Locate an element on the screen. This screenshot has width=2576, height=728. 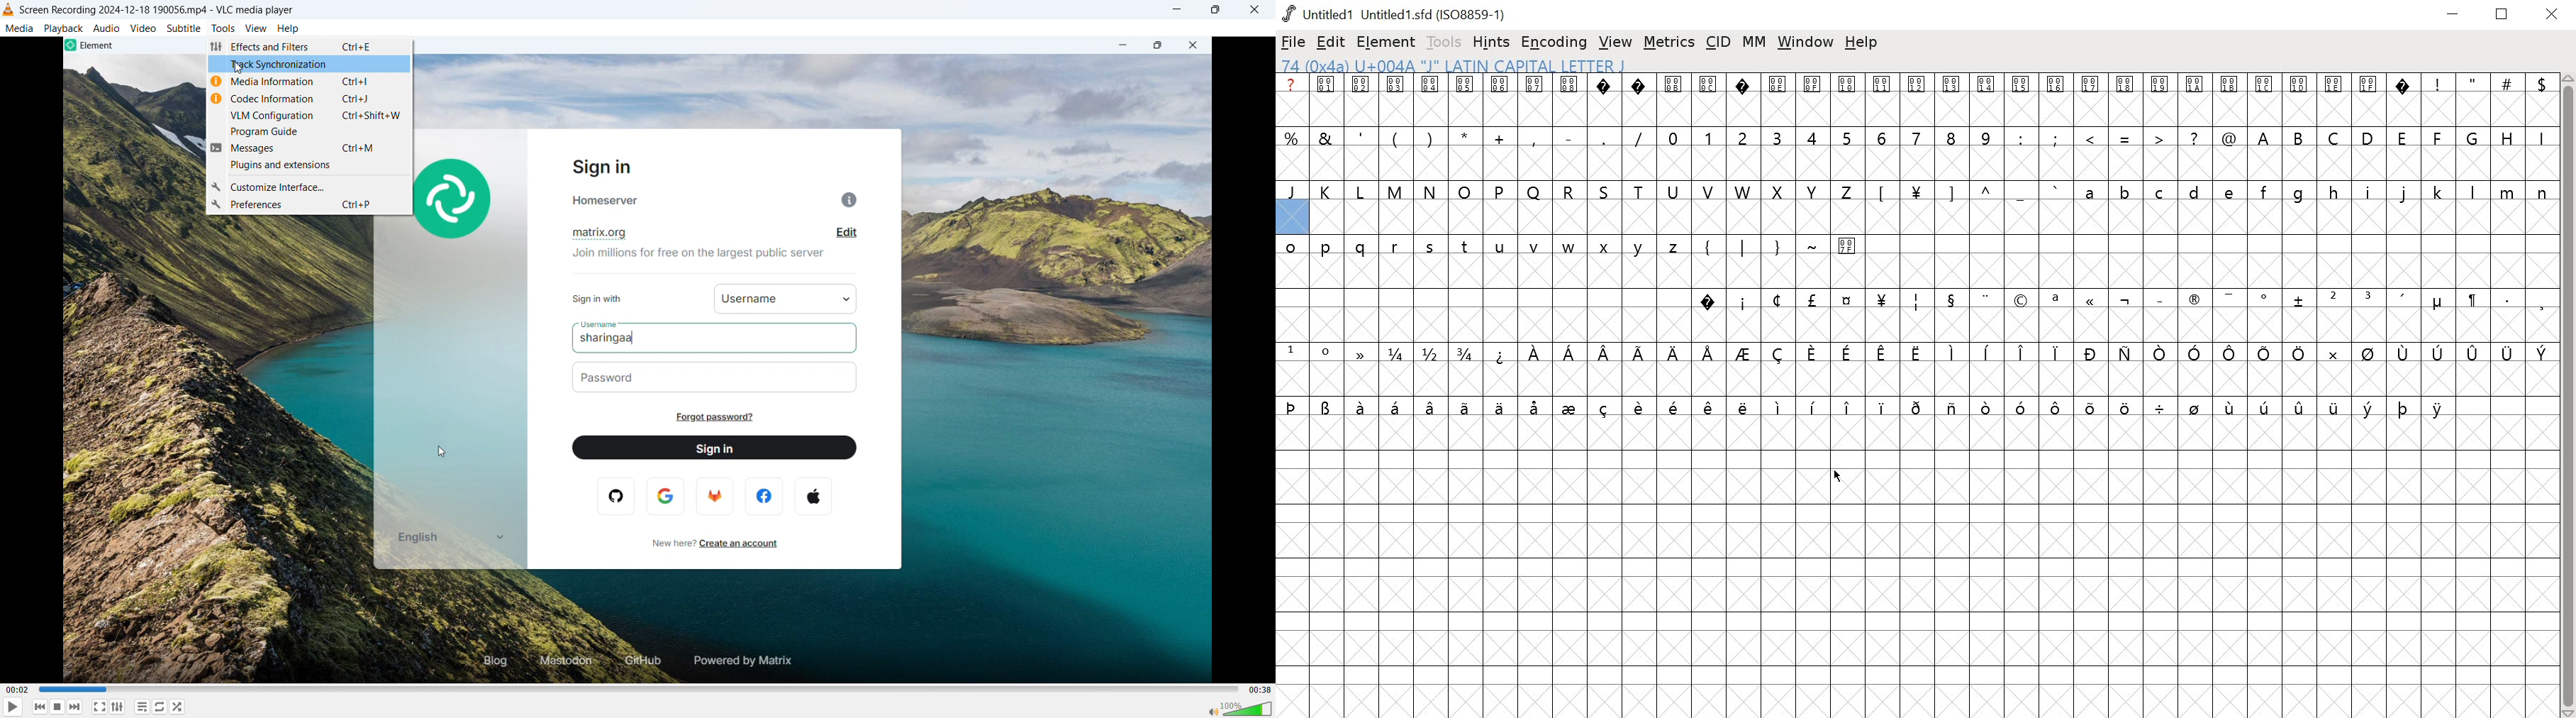
screen recording 2024-12-188 190056 mp4 -vlc media player is located at coordinates (171, 9).